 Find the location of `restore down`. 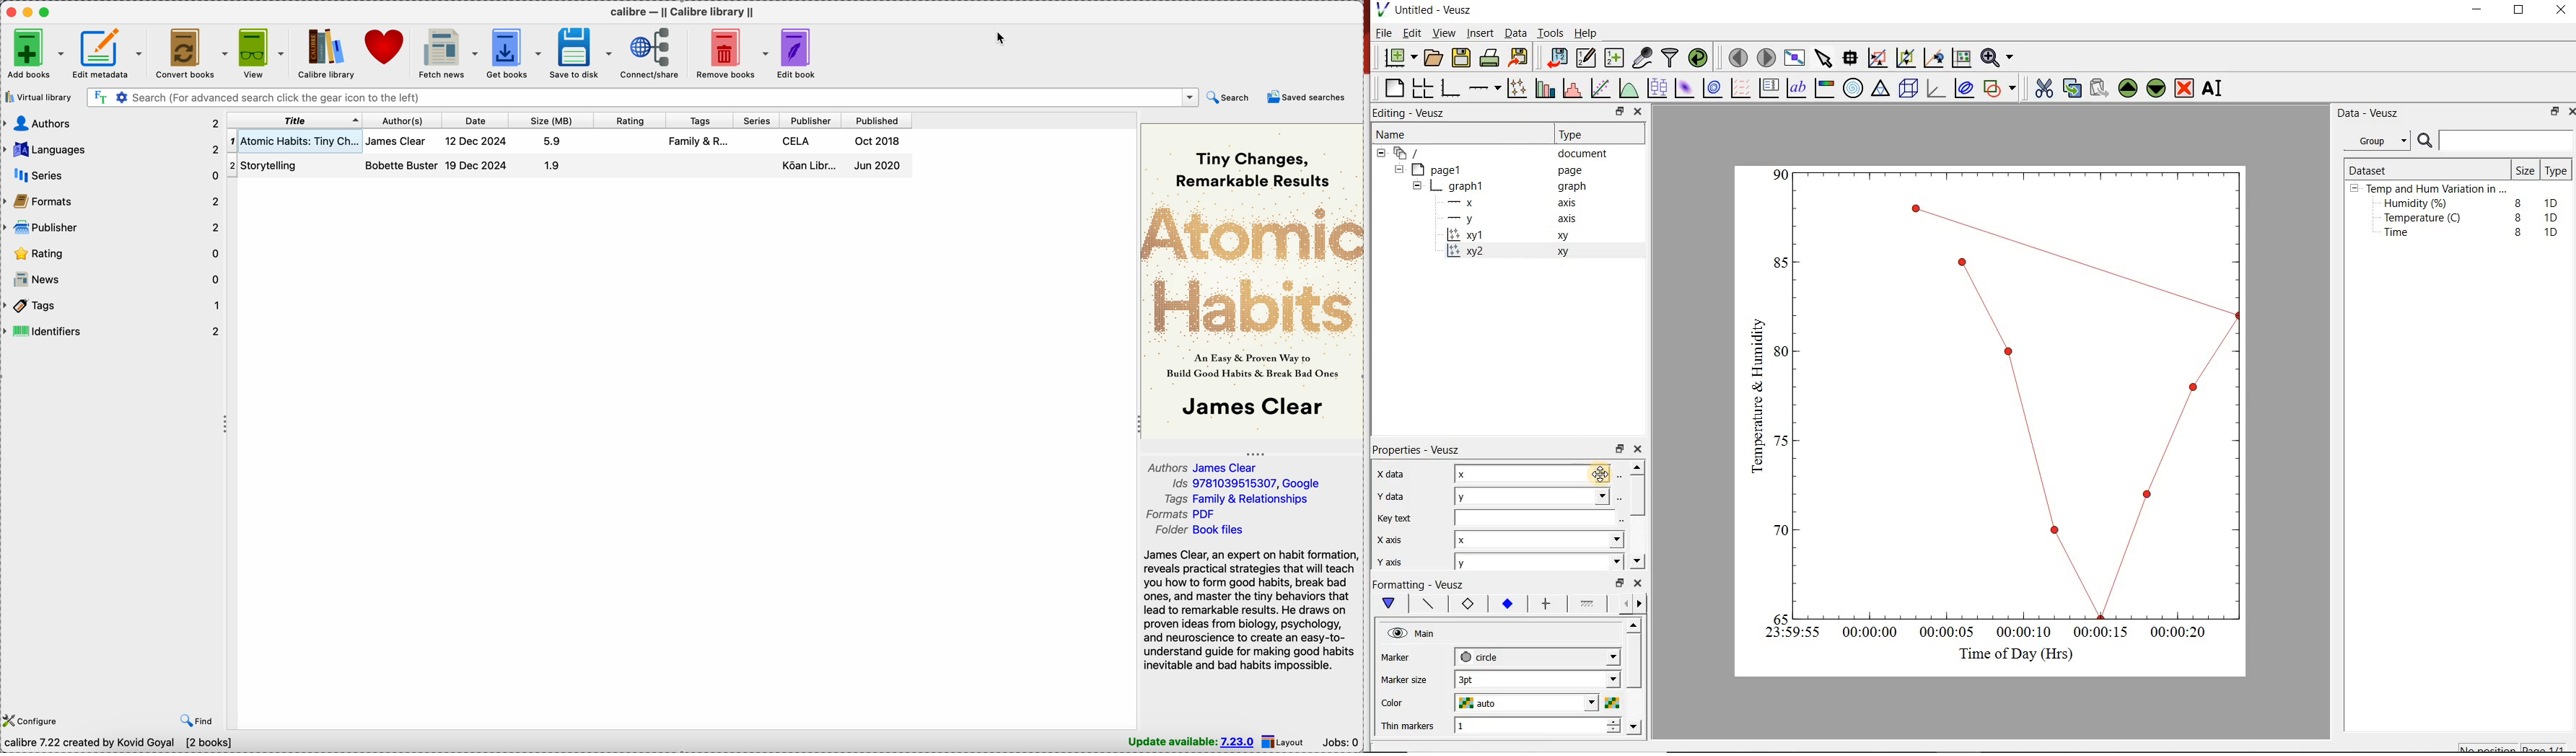

restore down is located at coordinates (1617, 583).